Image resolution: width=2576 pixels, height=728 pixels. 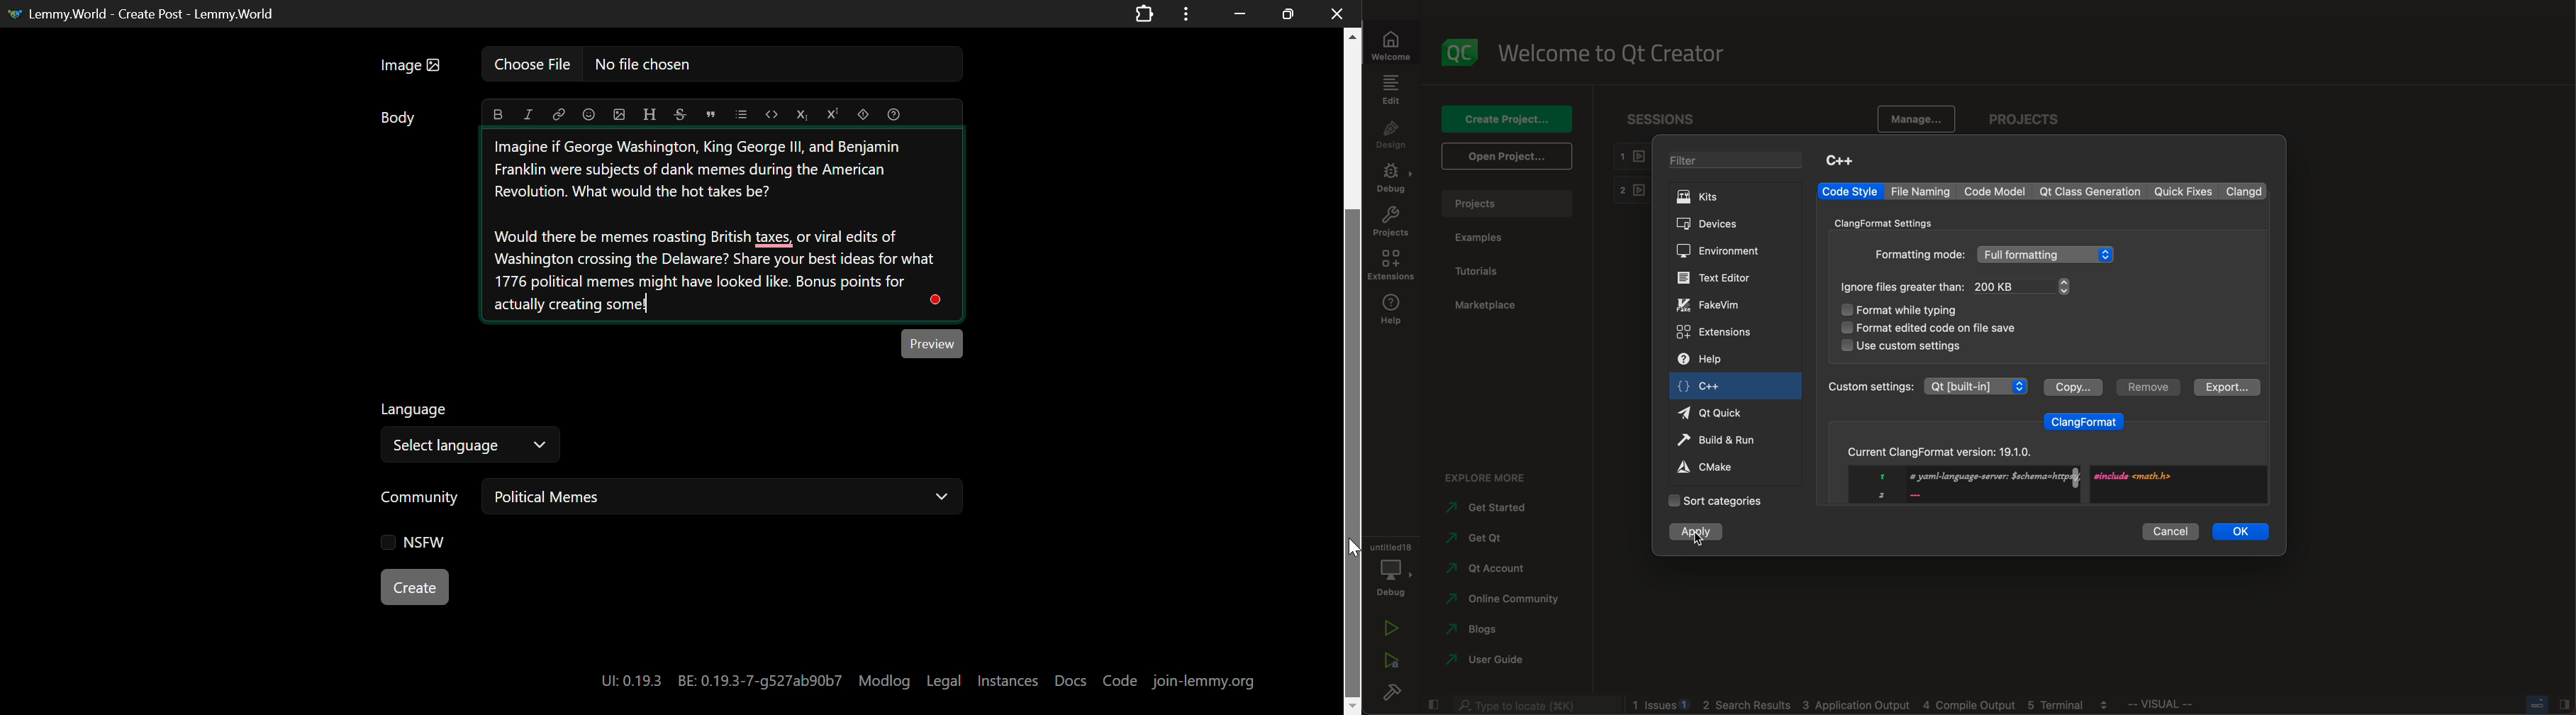 What do you see at coordinates (1495, 508) in the screenshot?
I see `started` at bounding box center [1495, 508].